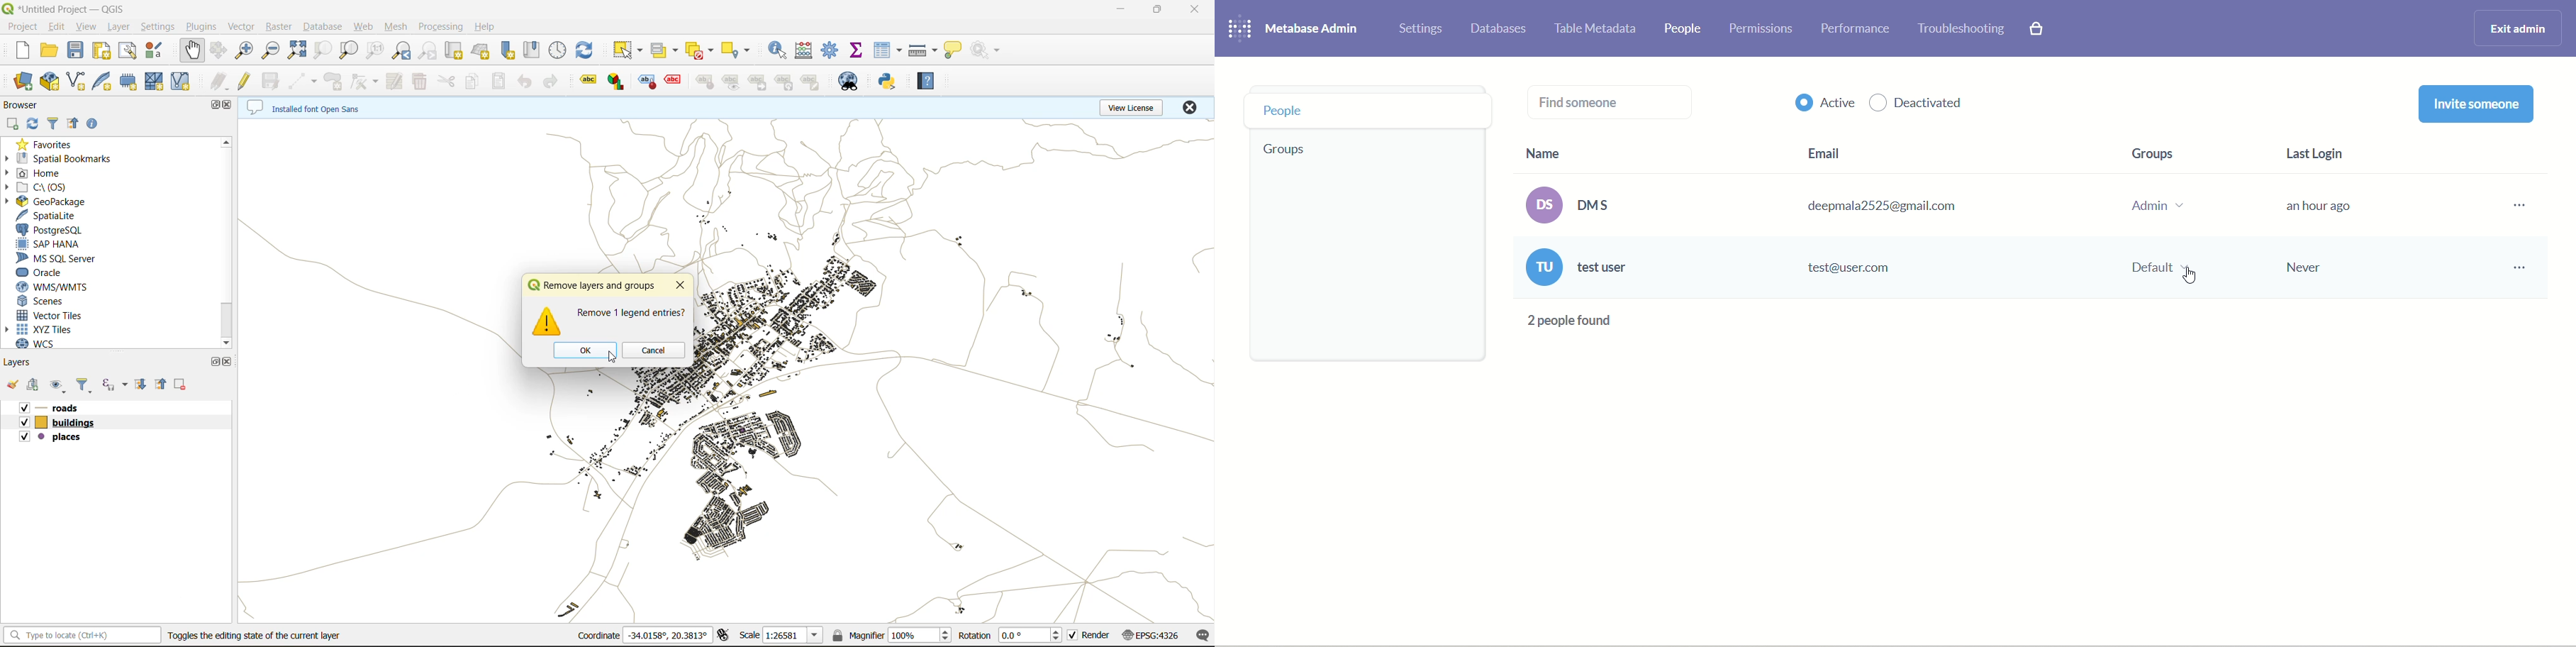 The image size is (2576, 672). What do you see at coordinates (10, 124) in the screenshot?
I see `add` at bounding box center [10, 124].